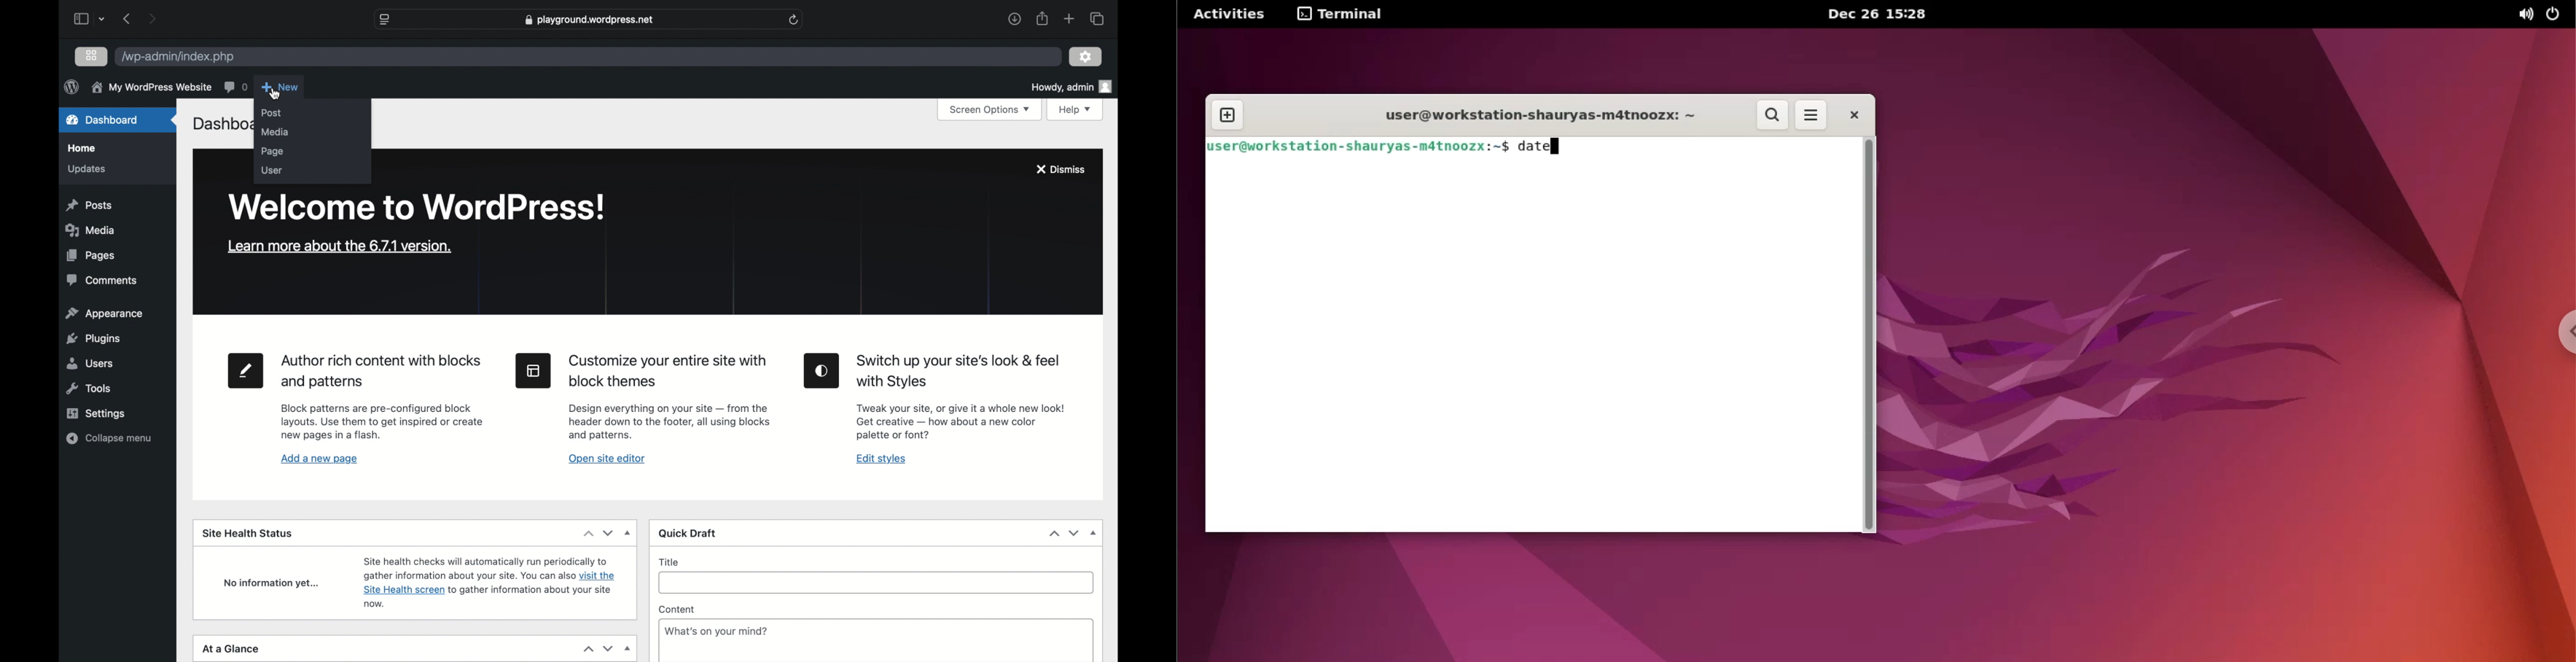 The width and height of the screenshot is (2576, 672). What do you see at coordinates (92, 338) in the screenshot?
I see `plugins` at bounding box center [92, 338].